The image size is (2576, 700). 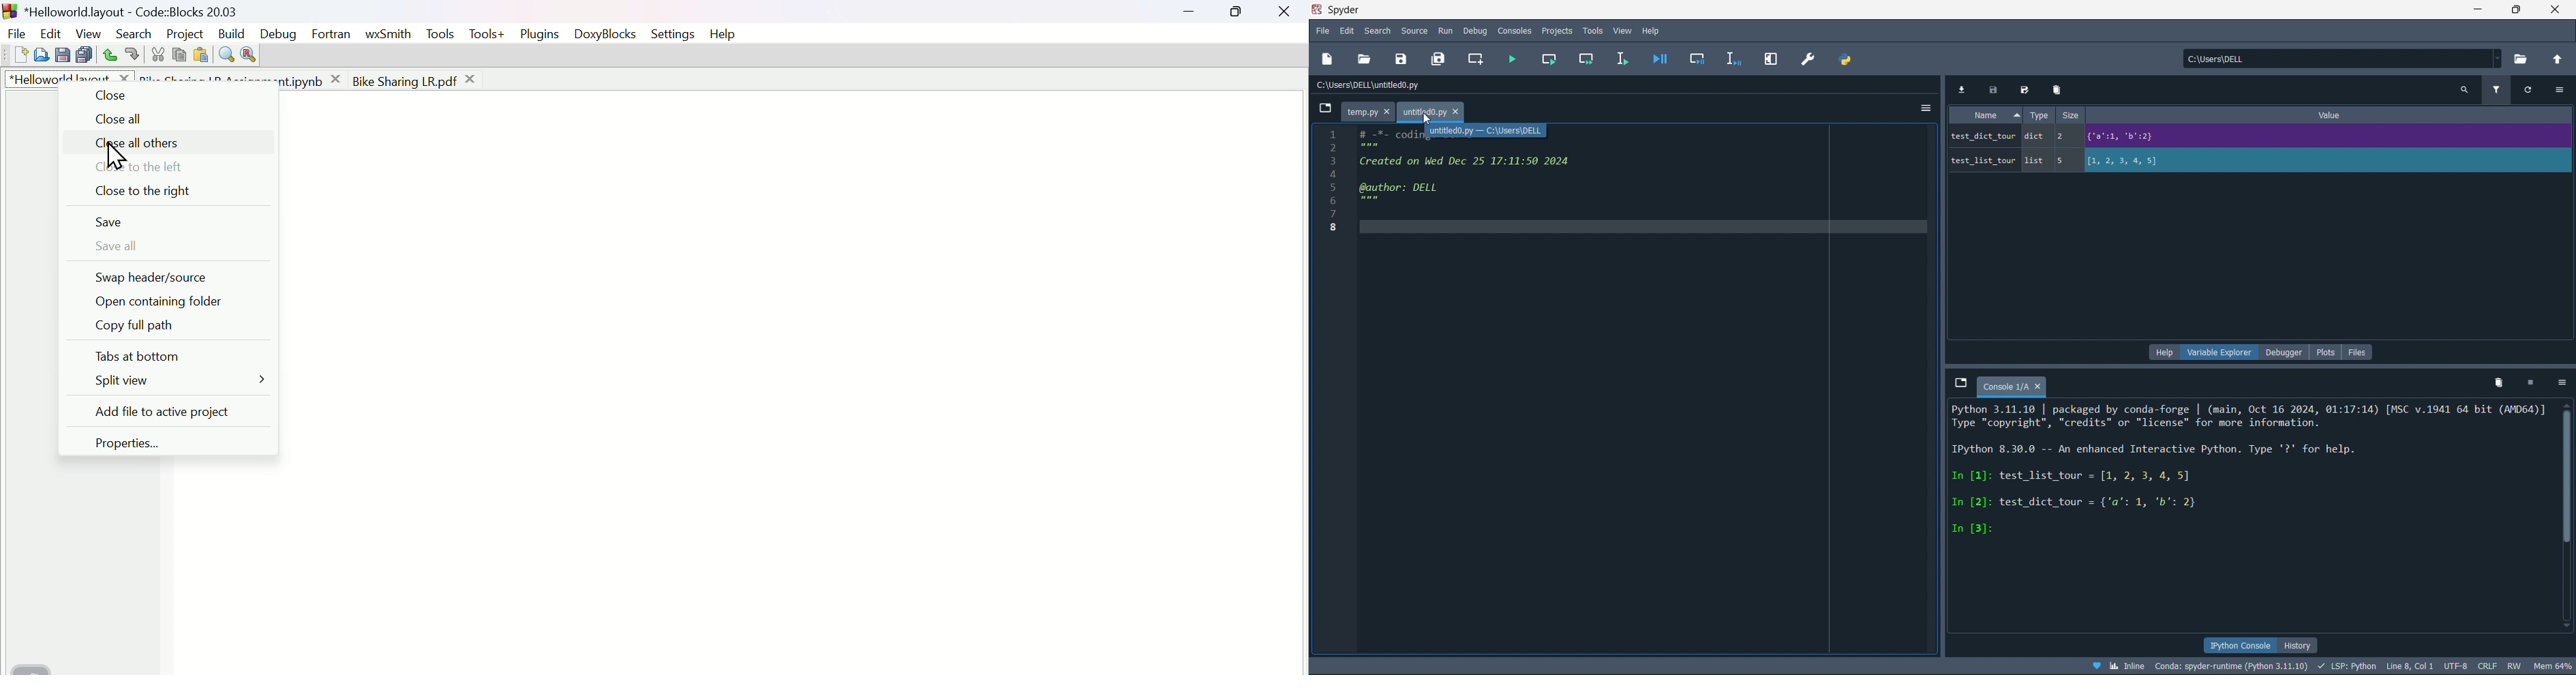 I want to click on 8 # -*- coding: utf-8 -*-

CI

3 Created on Wed Dec 25 17:11:50 2024
2

5 @author: DELL

EI

7

8s |, so click(x=1454, y=182).